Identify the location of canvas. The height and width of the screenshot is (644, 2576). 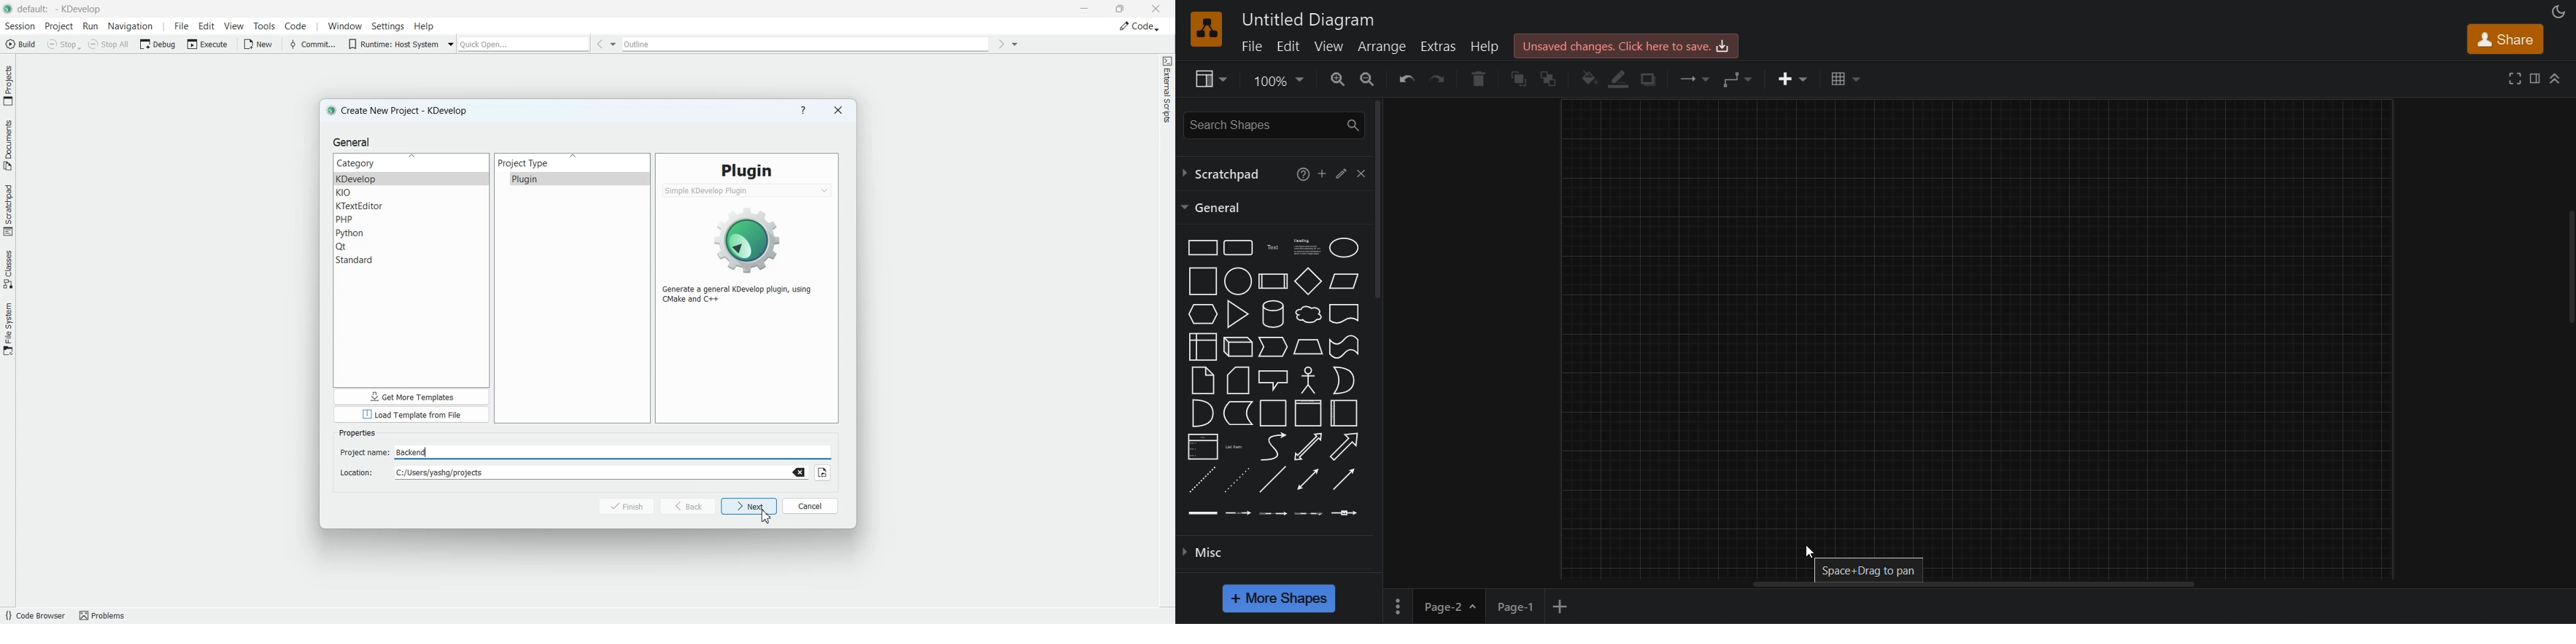
(1978, 316).